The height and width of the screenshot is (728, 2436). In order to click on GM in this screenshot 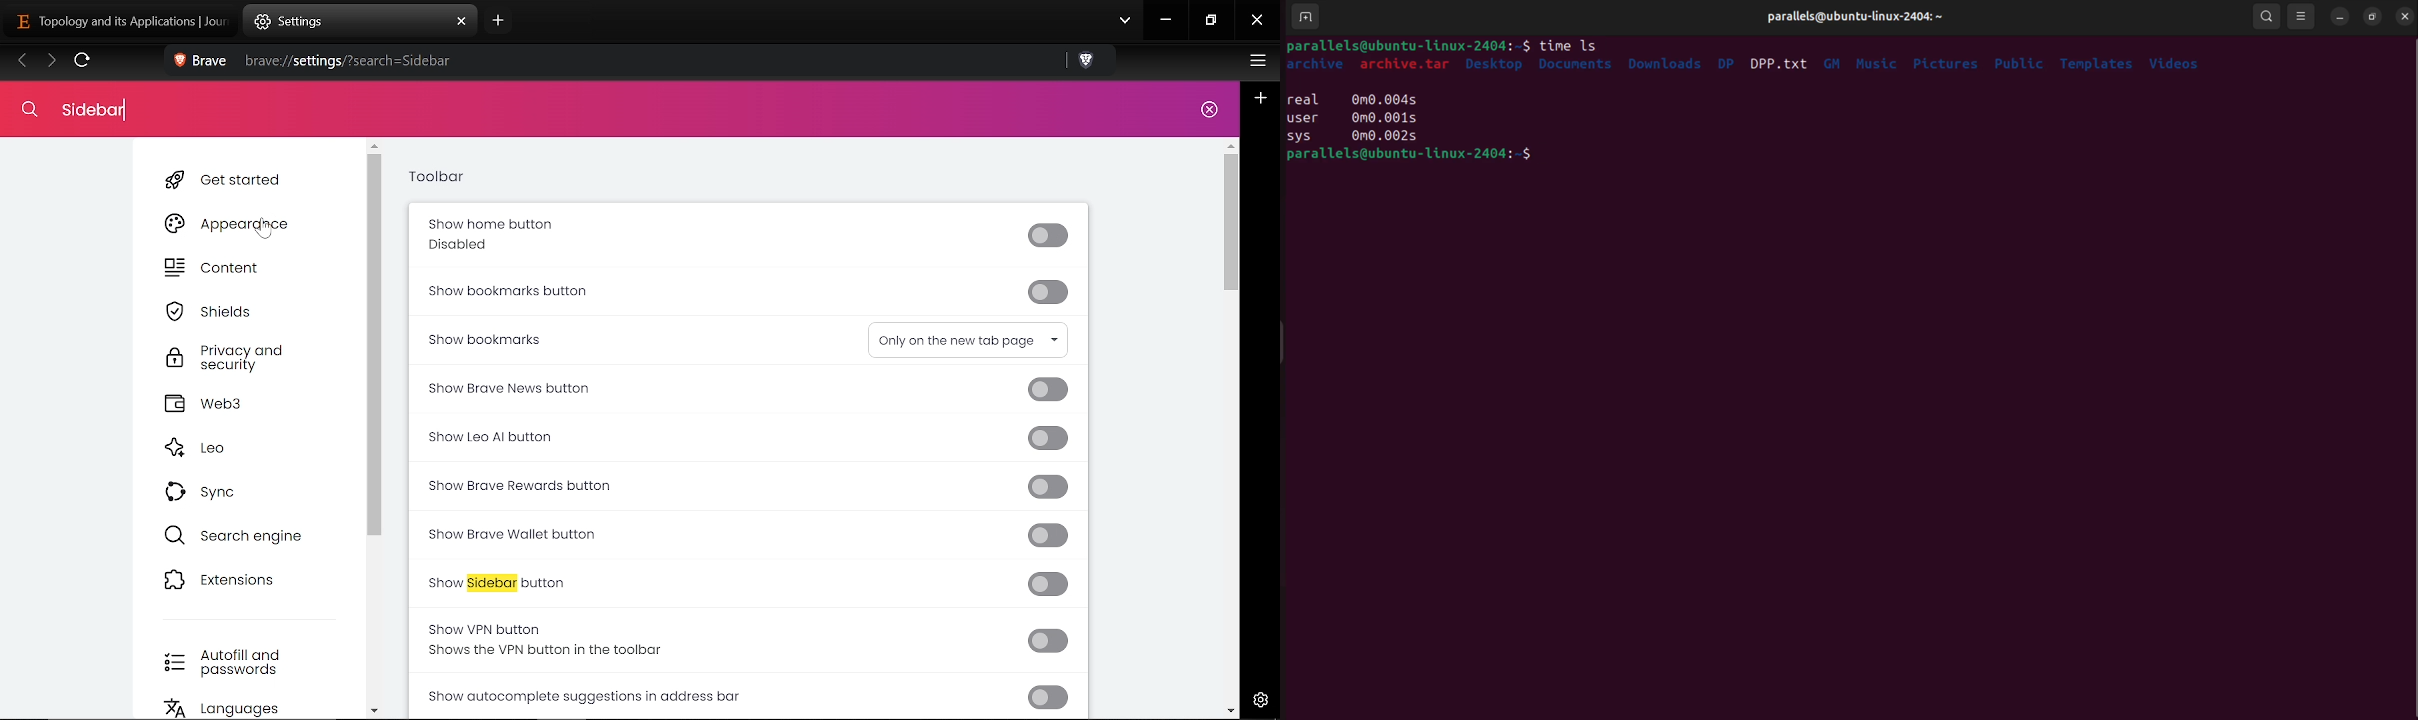, I will do `click(1834, 60)`.